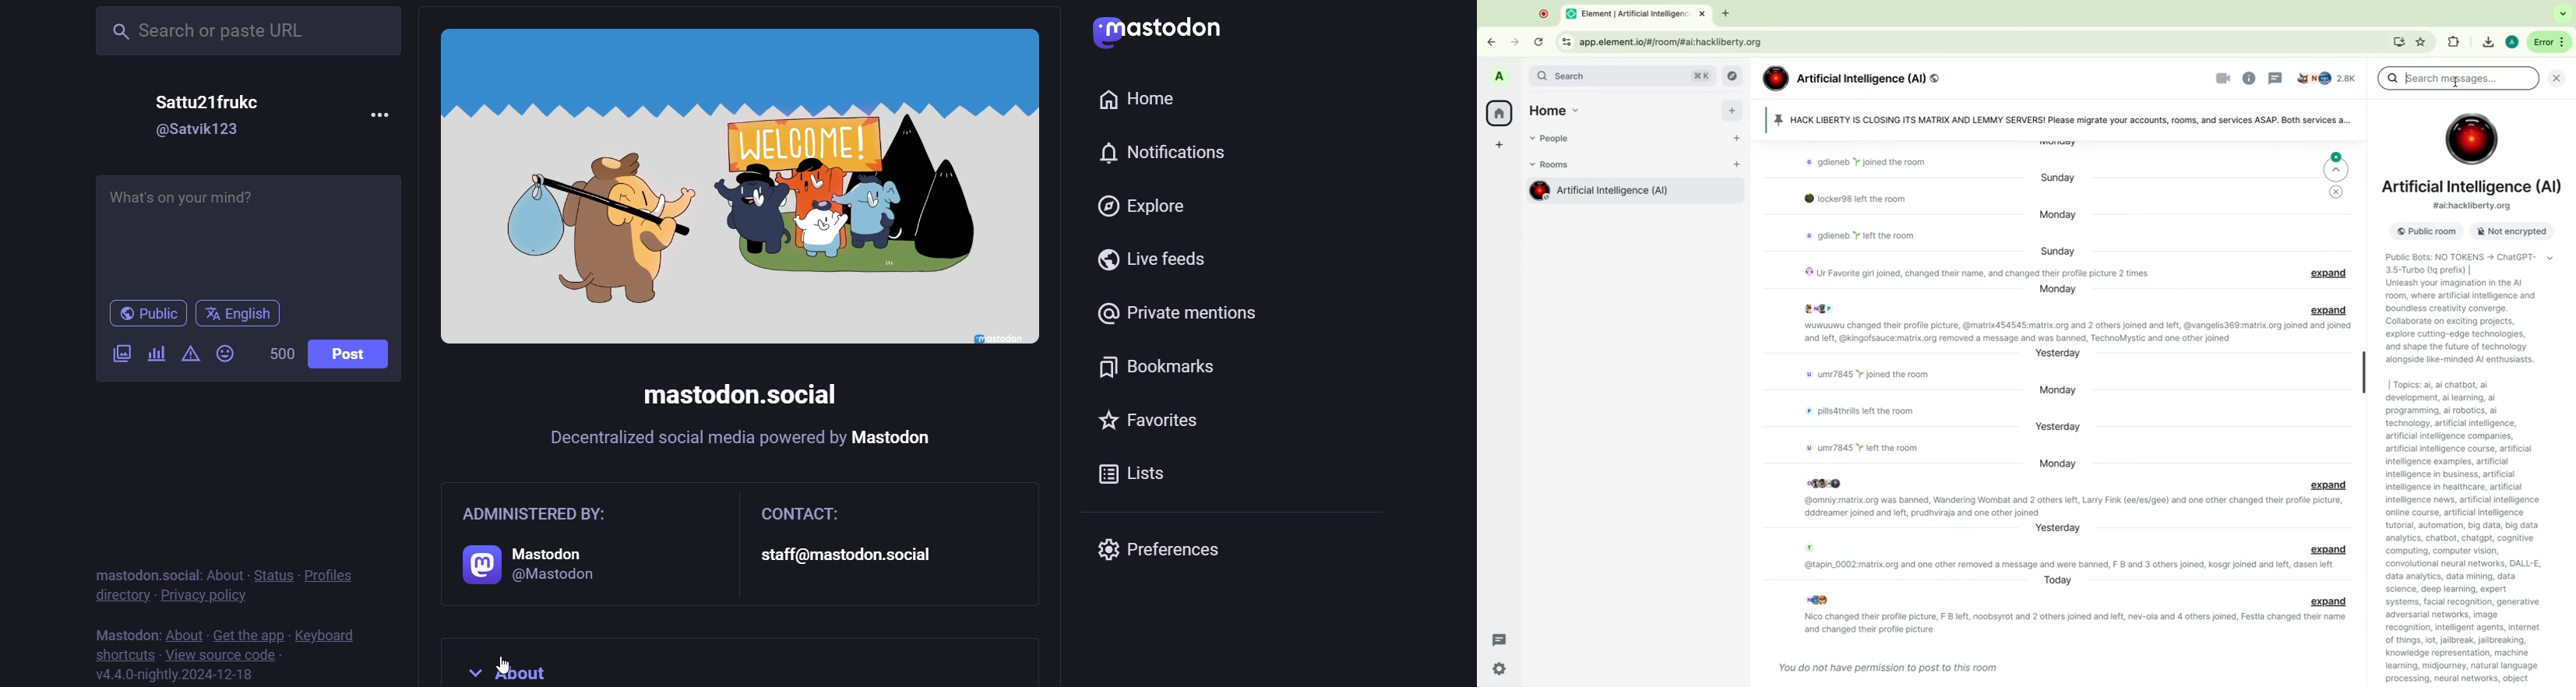 The width and height of the screenshot is (2576, 700). What do you see at coordinates (1855, 240) in the screenshot?
I see `message` at bounding box center [1855, 240].